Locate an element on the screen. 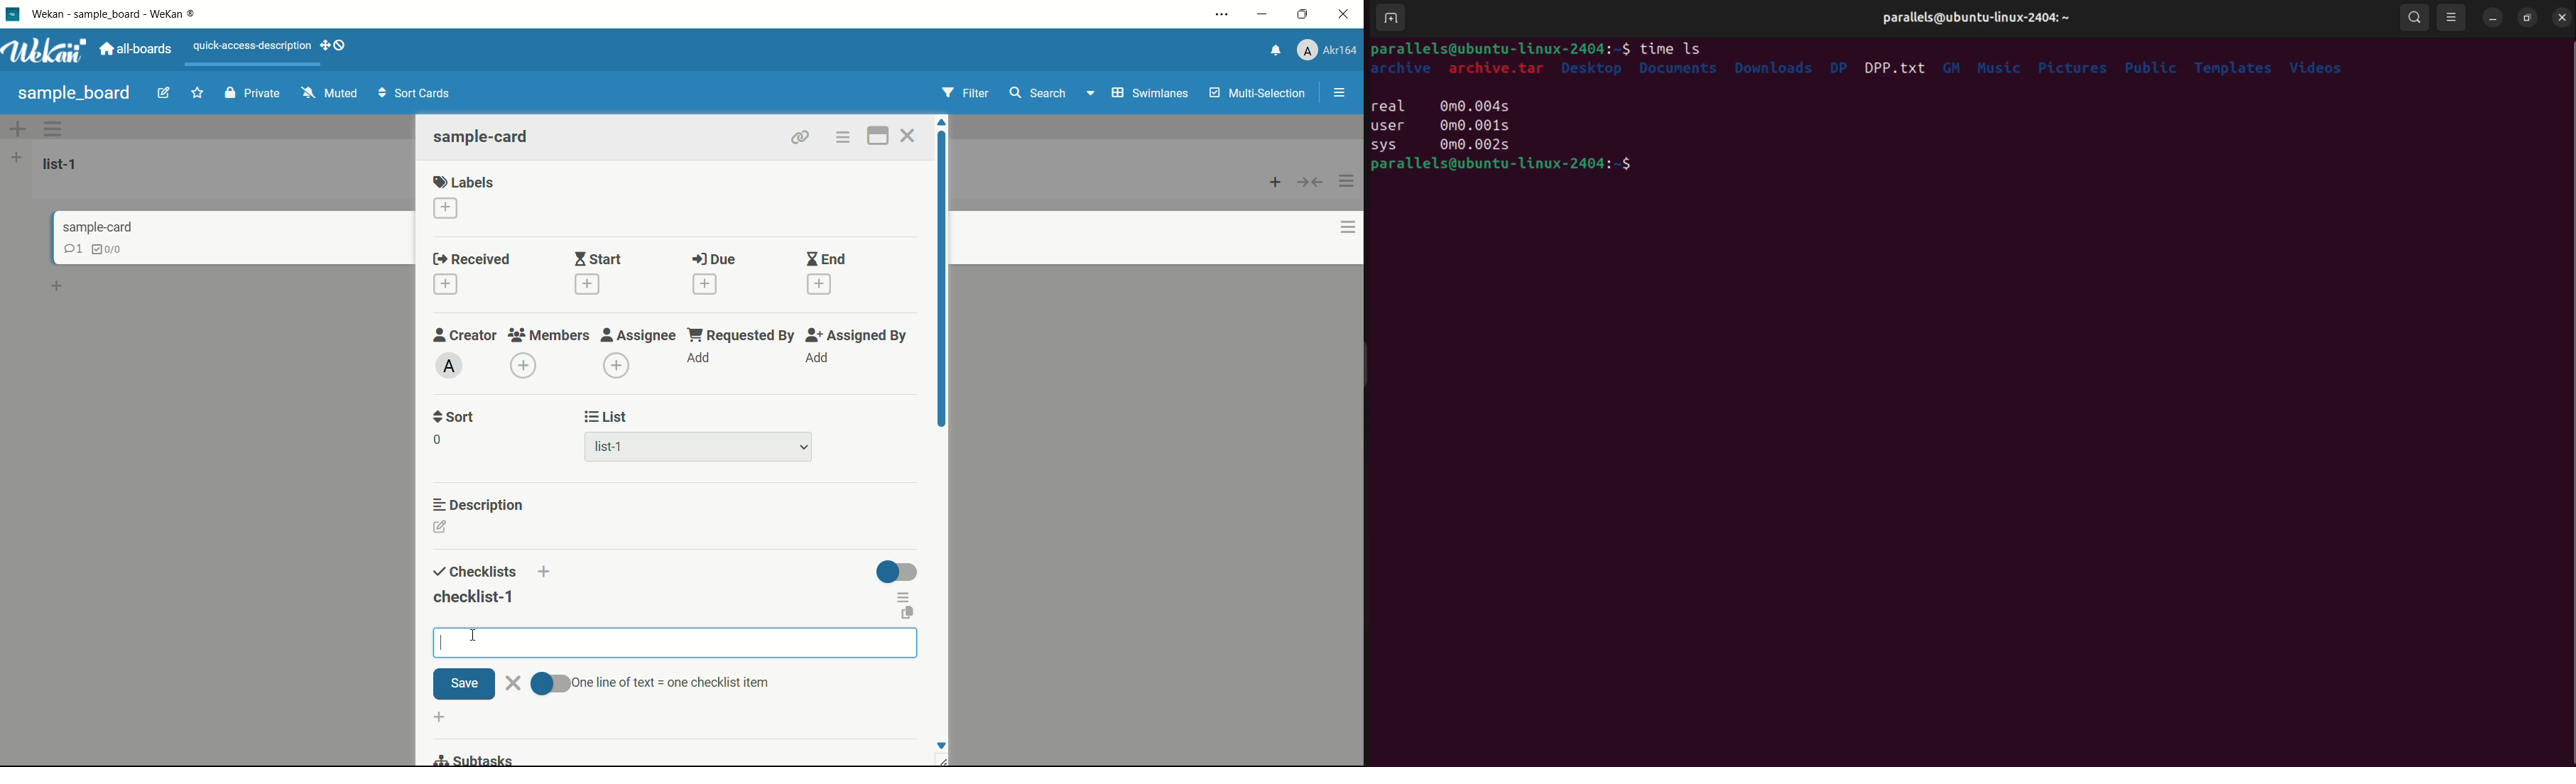 The image size is (2576, 784). settings and more is located at coordinates (1222, 16).